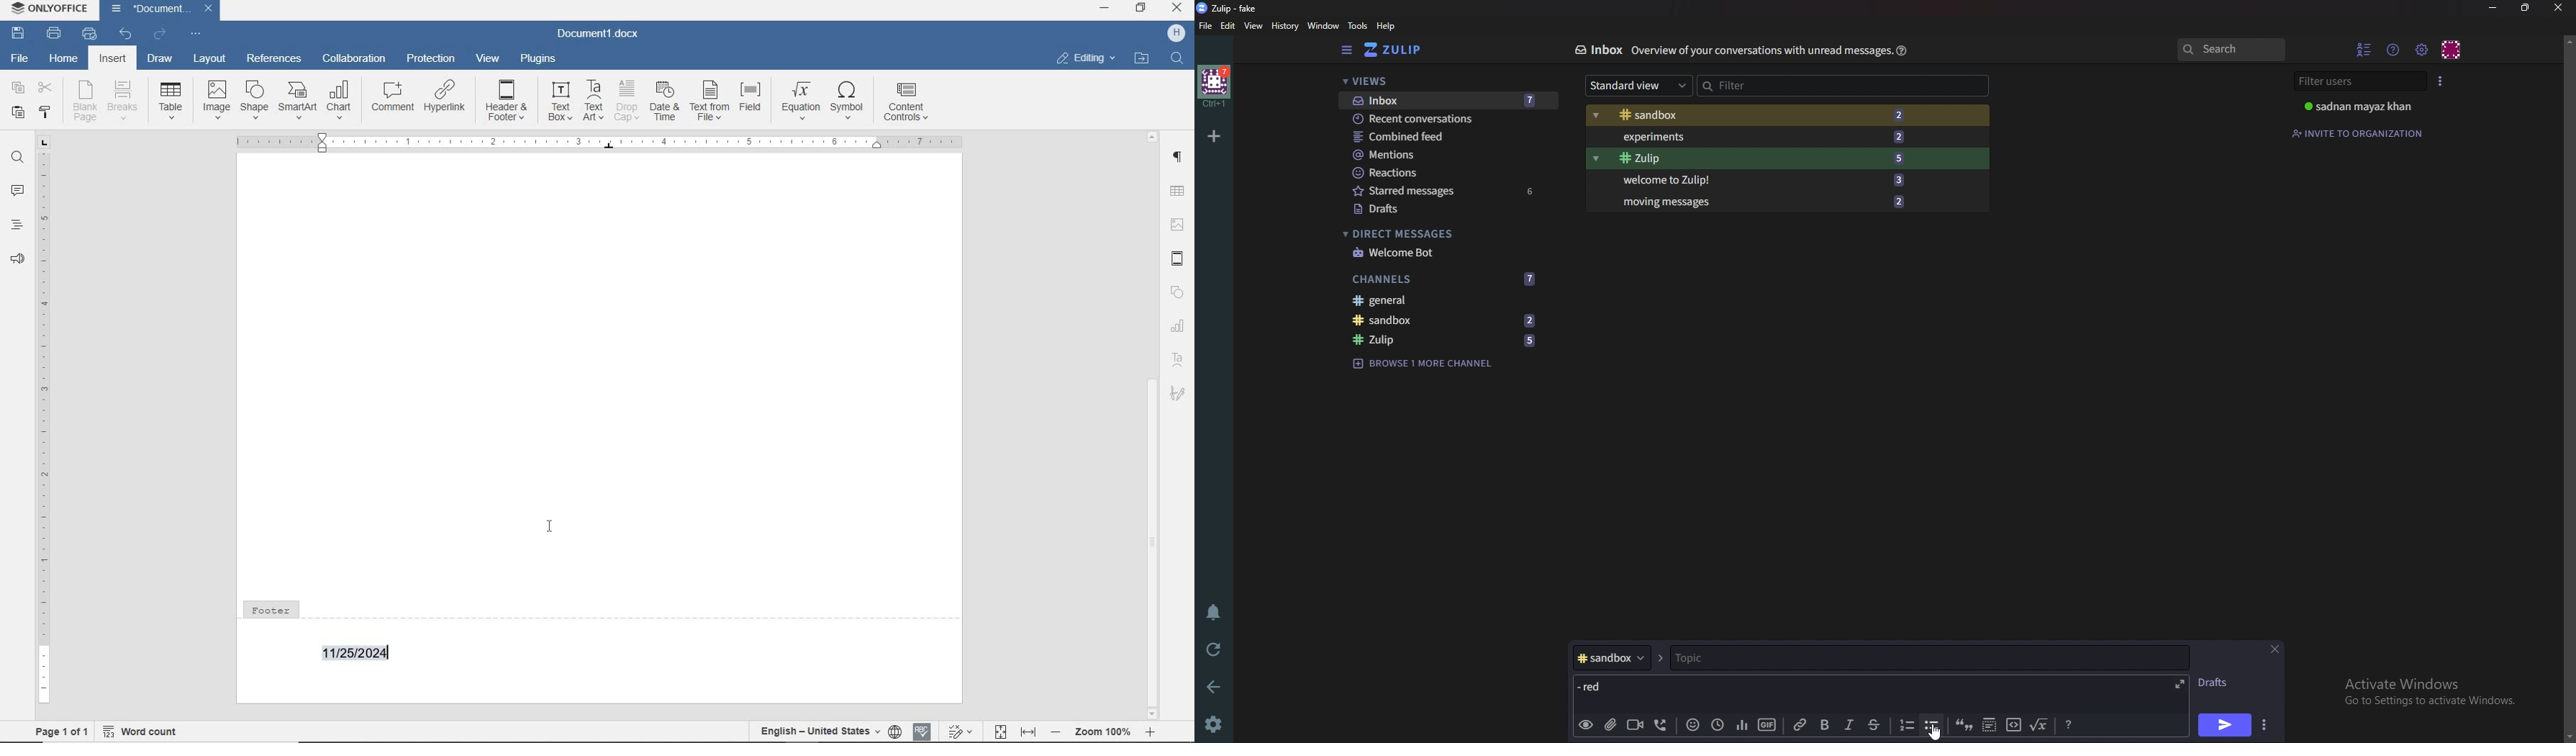 The image size is (2576, 756). What do you see at coordinates (802, 100) in the screenshot?
I see `equation` at bounding box center [802, 100].